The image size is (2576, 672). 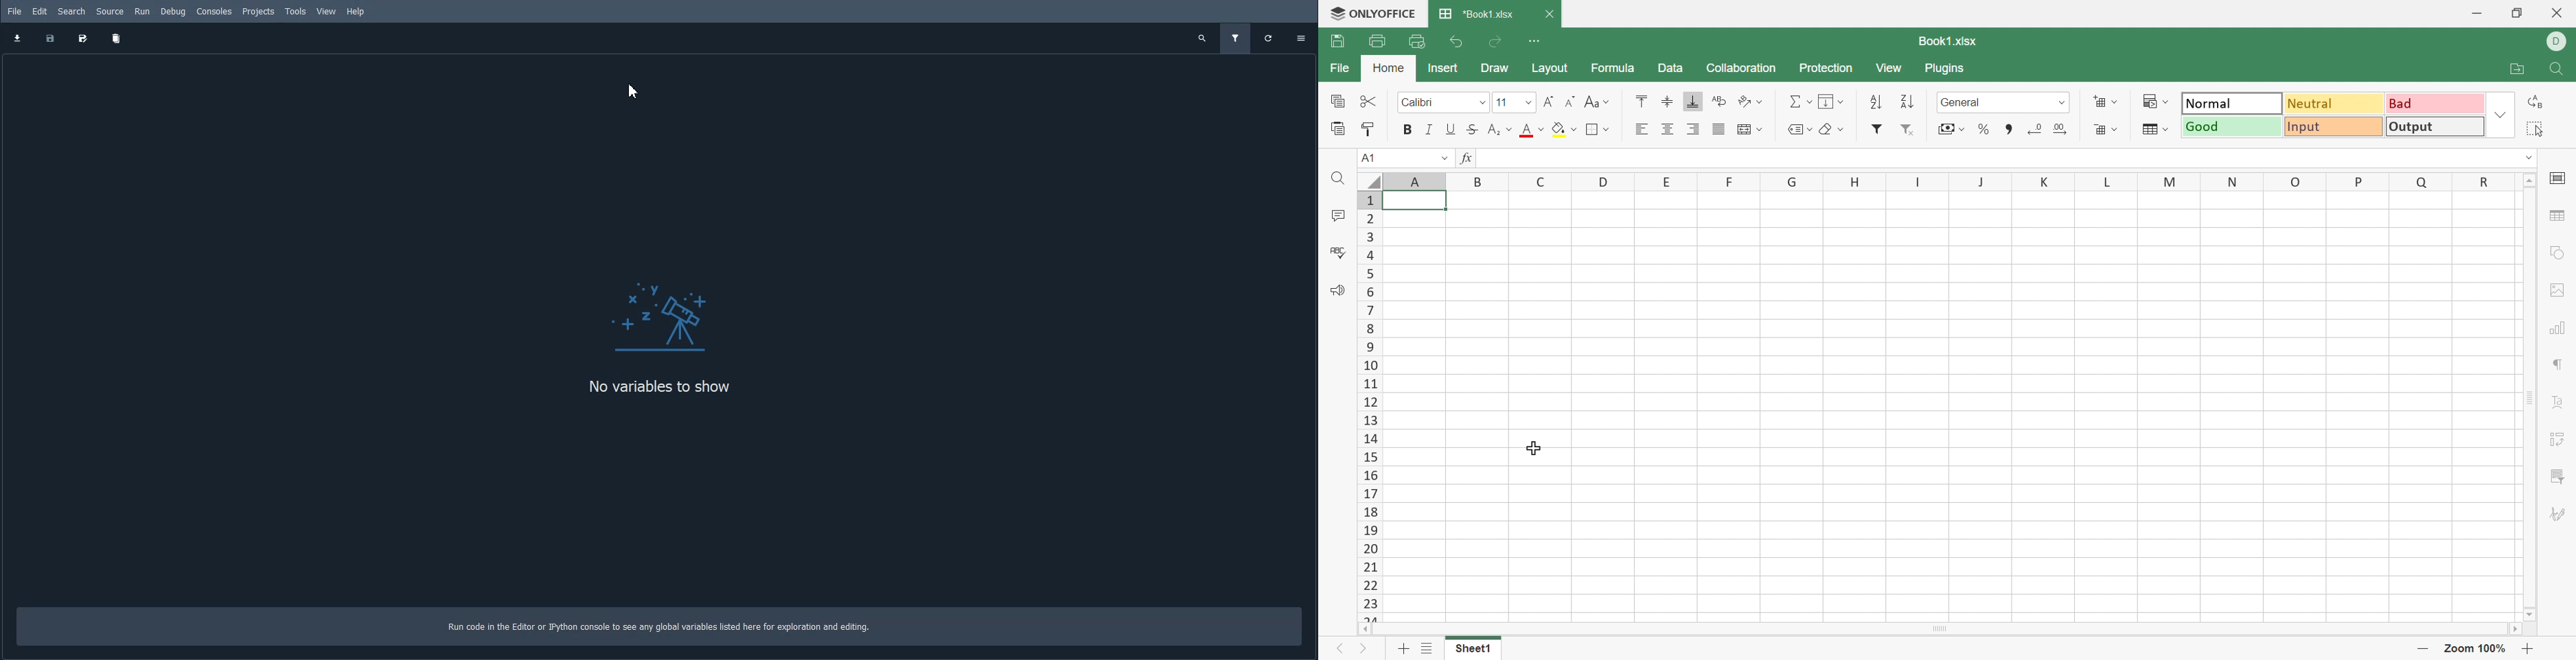 What do you see at coordinates (2537, 127) in the screenshot?
I see `Select all` at bounding box center [2537, 127].